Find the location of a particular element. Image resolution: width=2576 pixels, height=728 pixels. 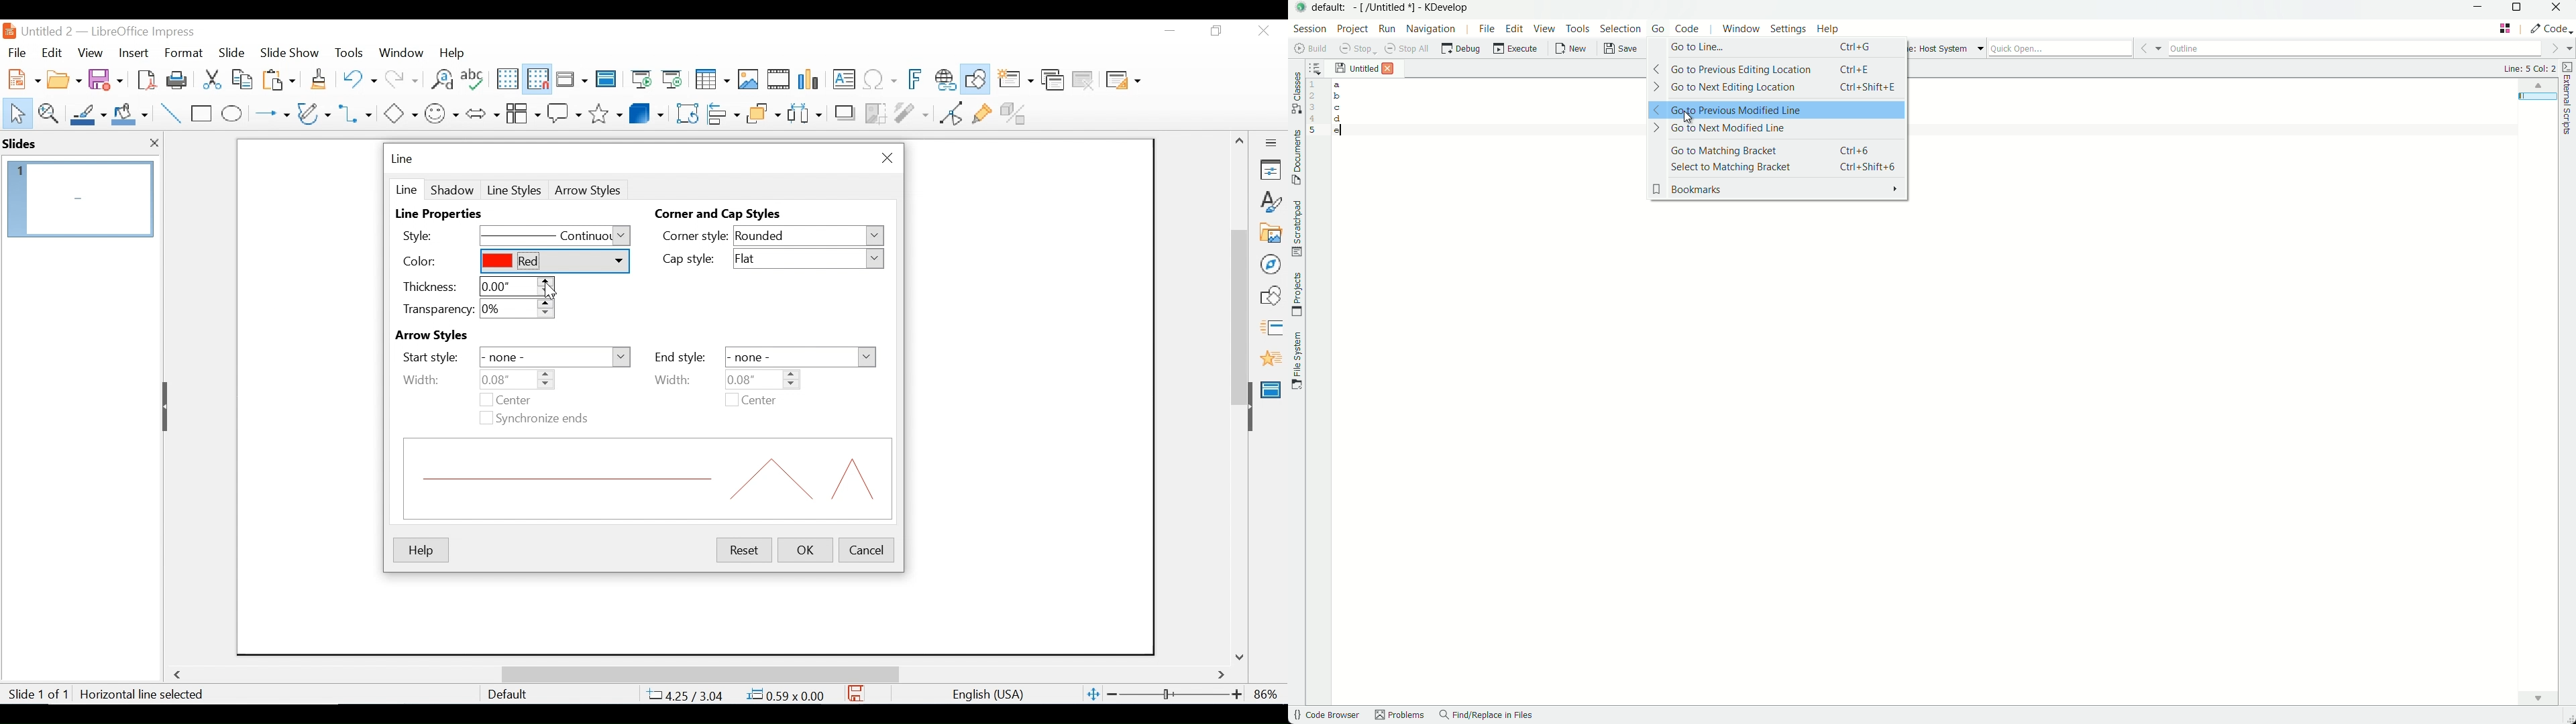

Corner style is located at coordinates (695, 235).